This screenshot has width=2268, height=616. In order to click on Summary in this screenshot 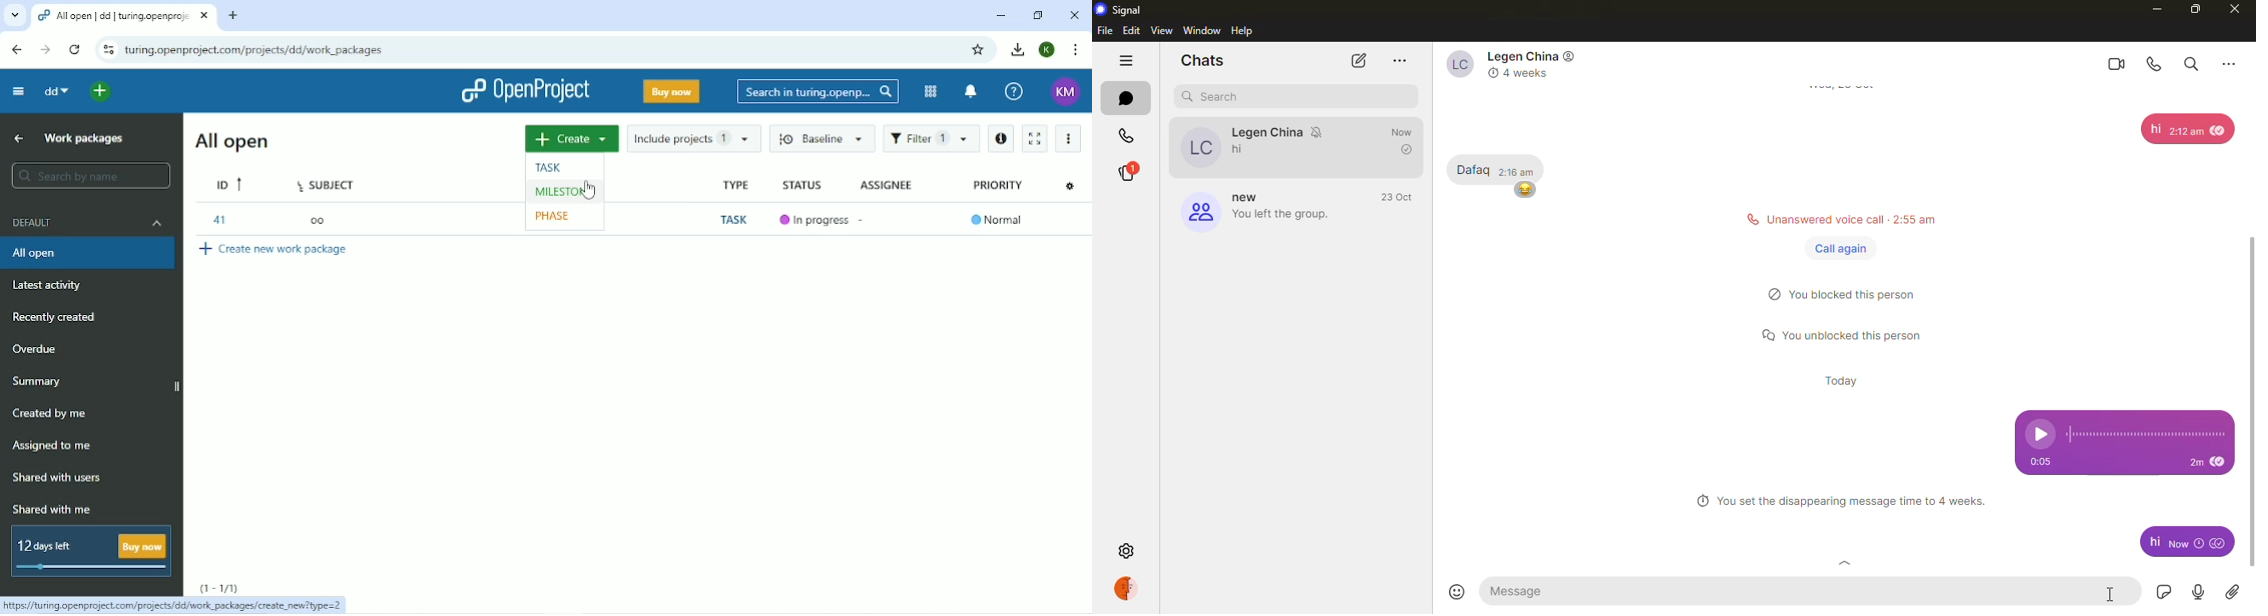, I will do `click(38, 382)`.